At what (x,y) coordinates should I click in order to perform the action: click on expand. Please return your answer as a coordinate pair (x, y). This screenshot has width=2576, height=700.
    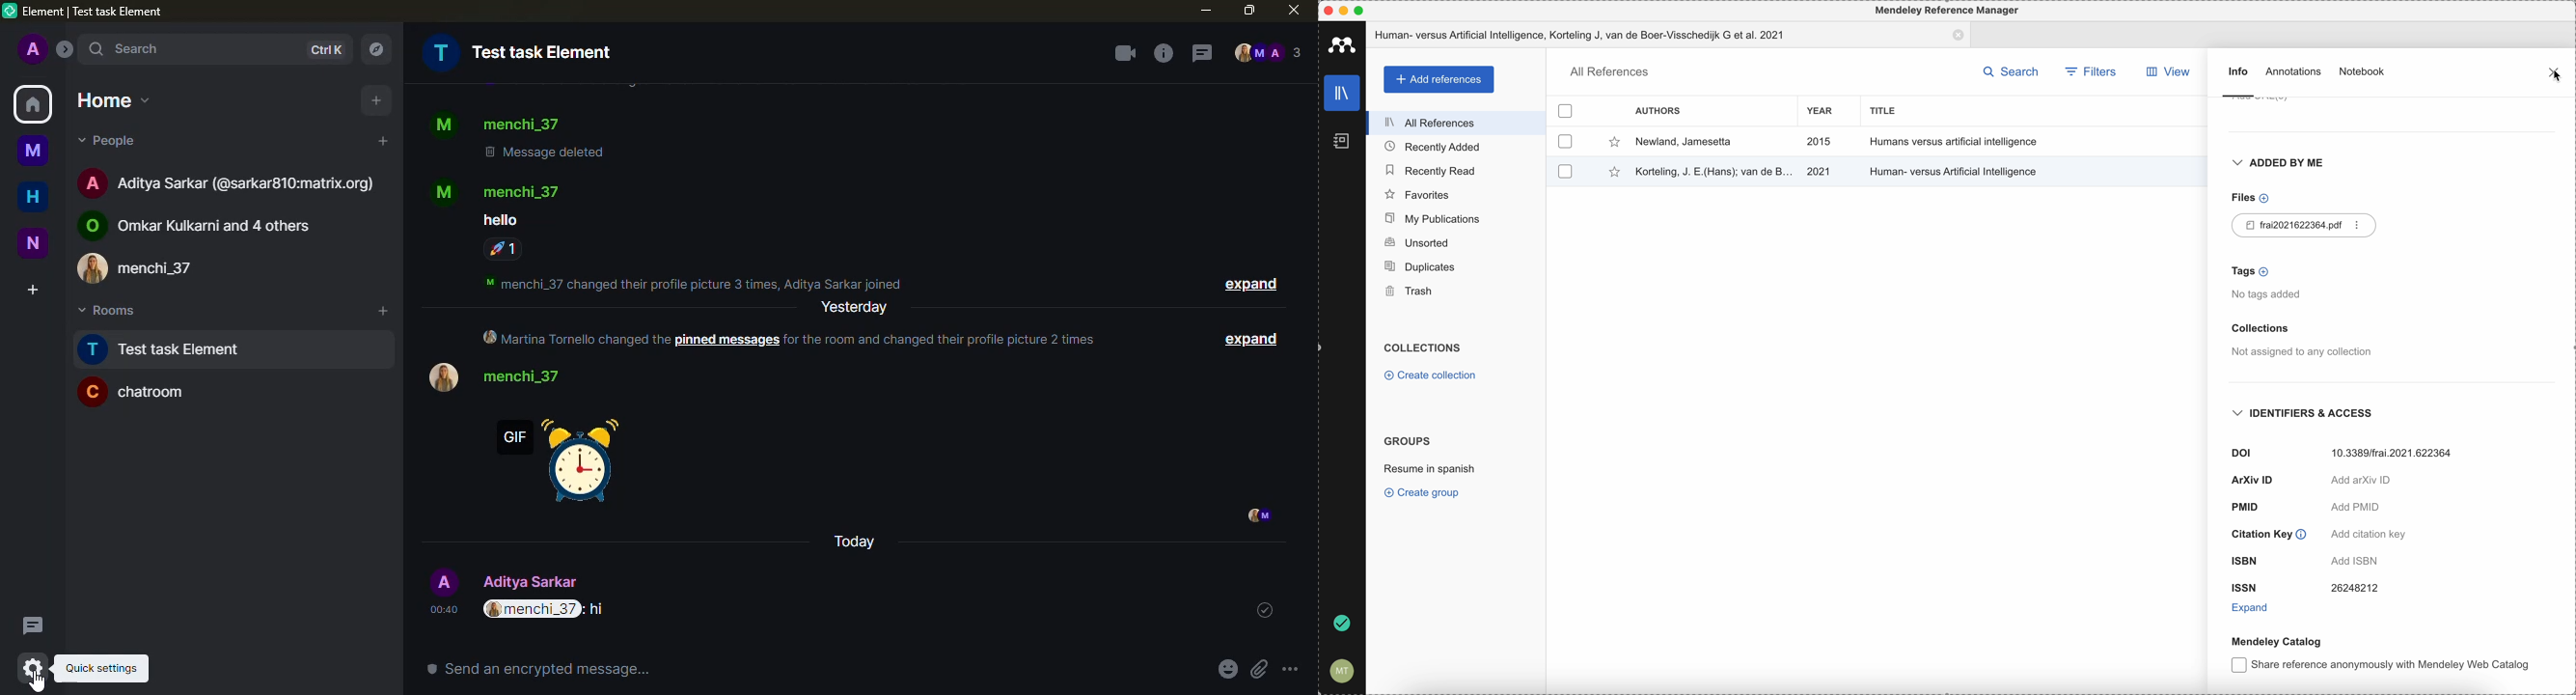
    Looking at the image, I should click on (2253, 607).